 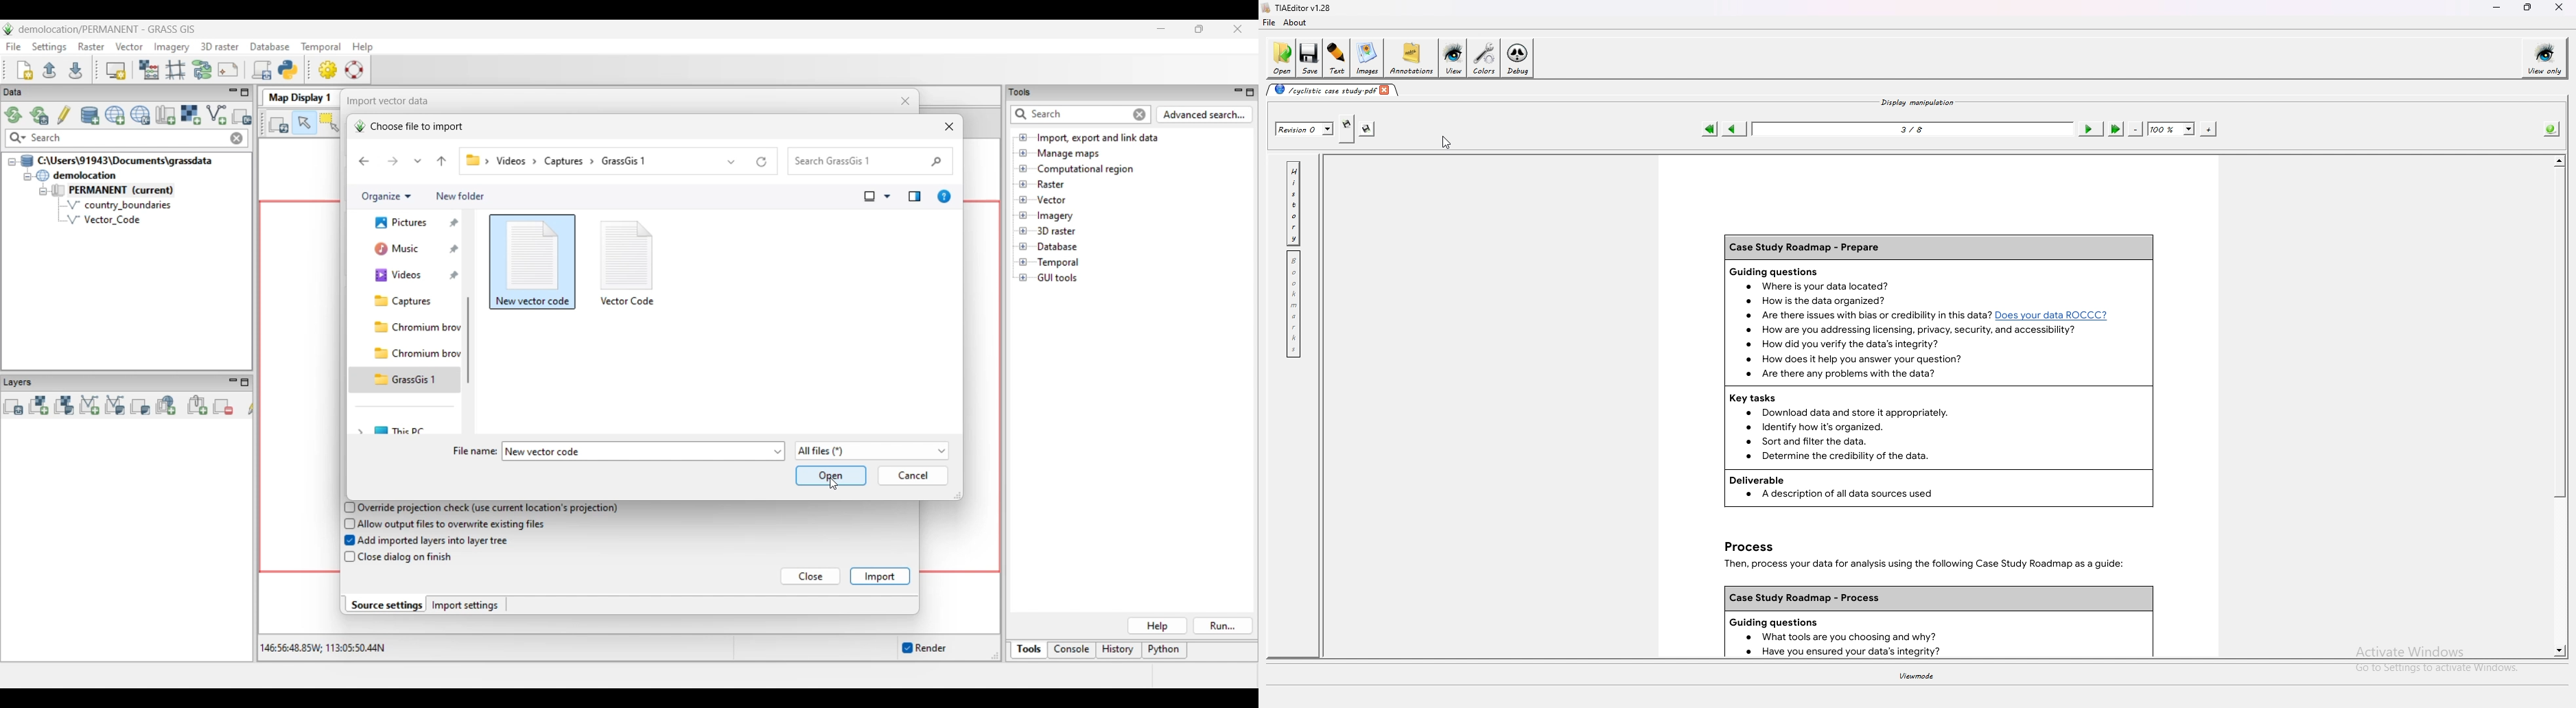 I want to click on File name automatically mentioned, so click(x=631, y=451).